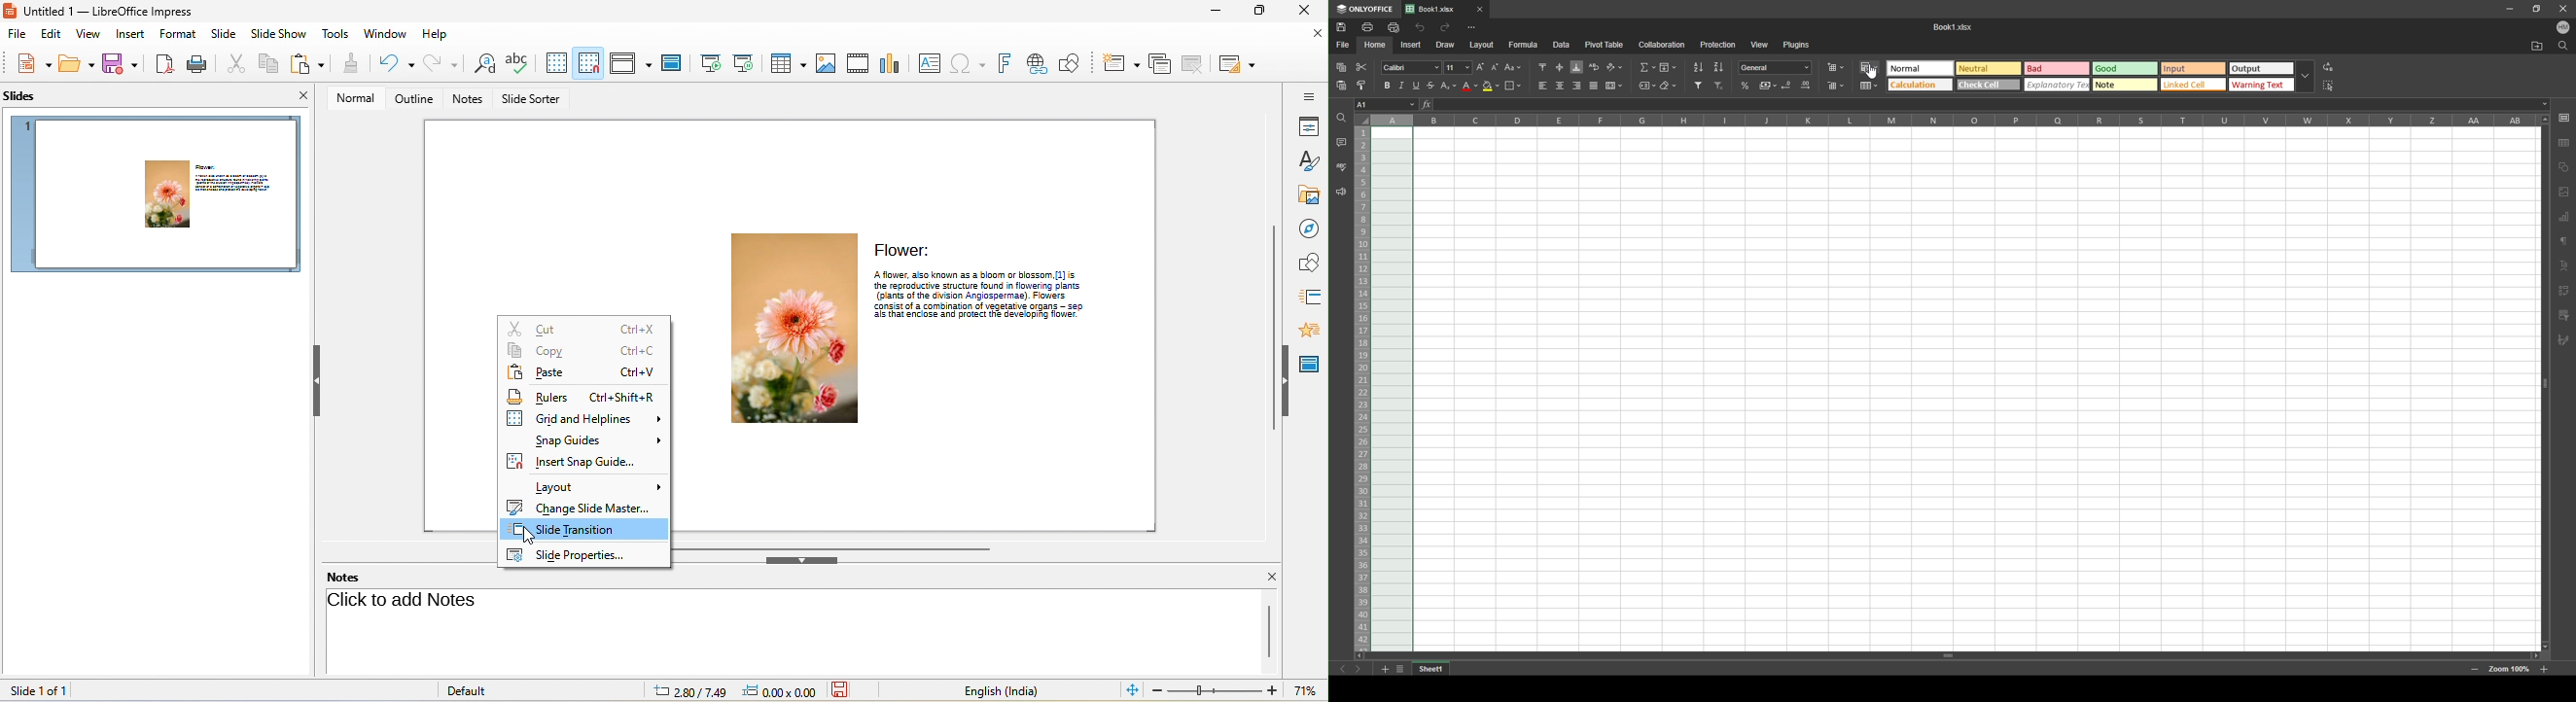  Describe the element at coordinates (406, 603) in the screenshot. I see `click to add notes` at that location.